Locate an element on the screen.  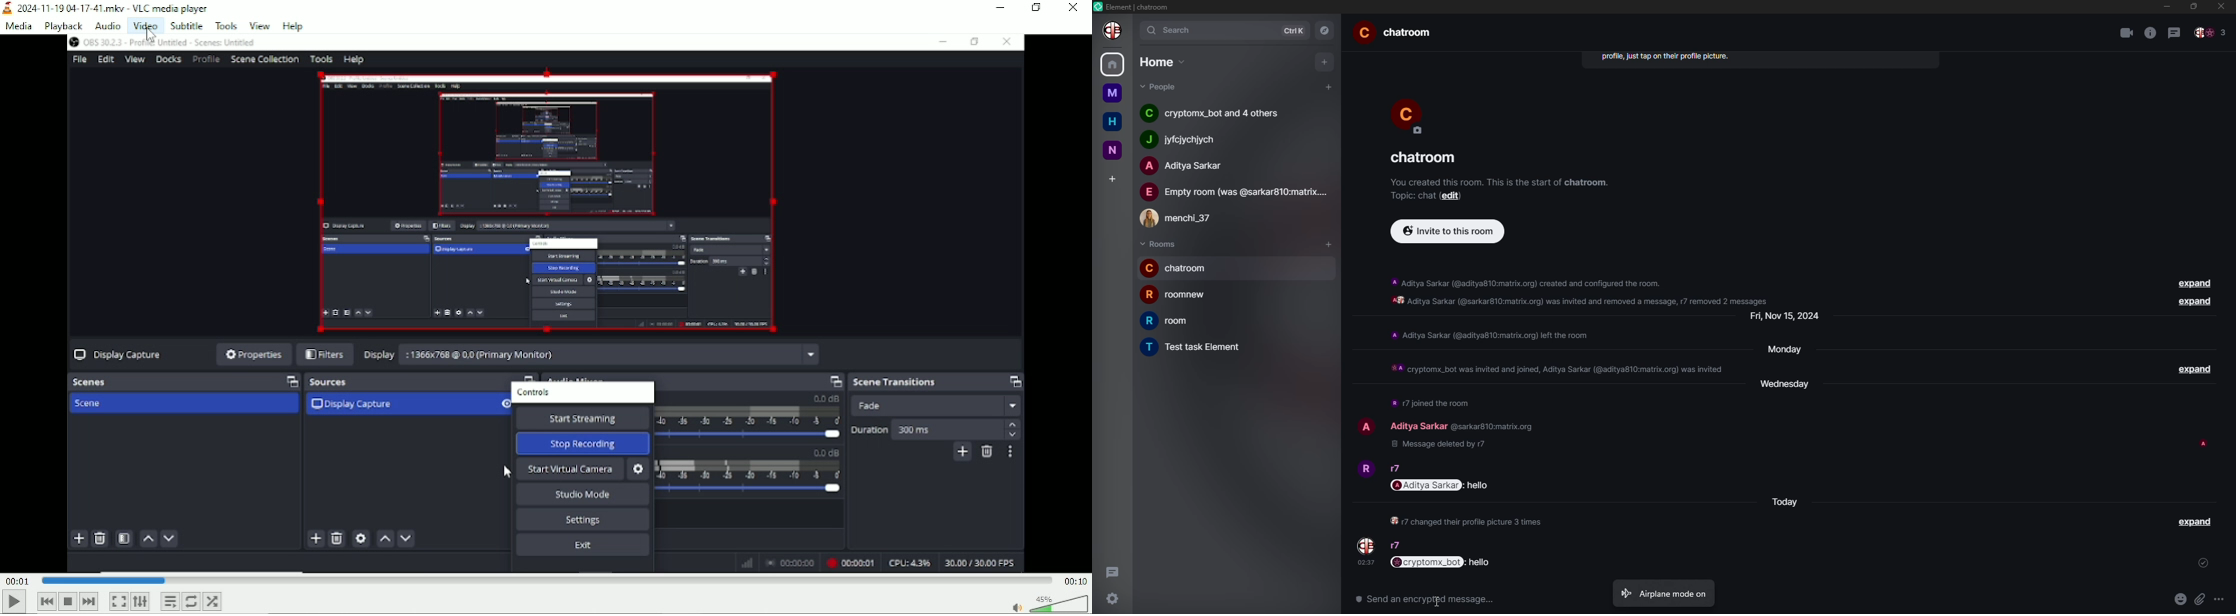
people is located at coordinates (2210, 33).